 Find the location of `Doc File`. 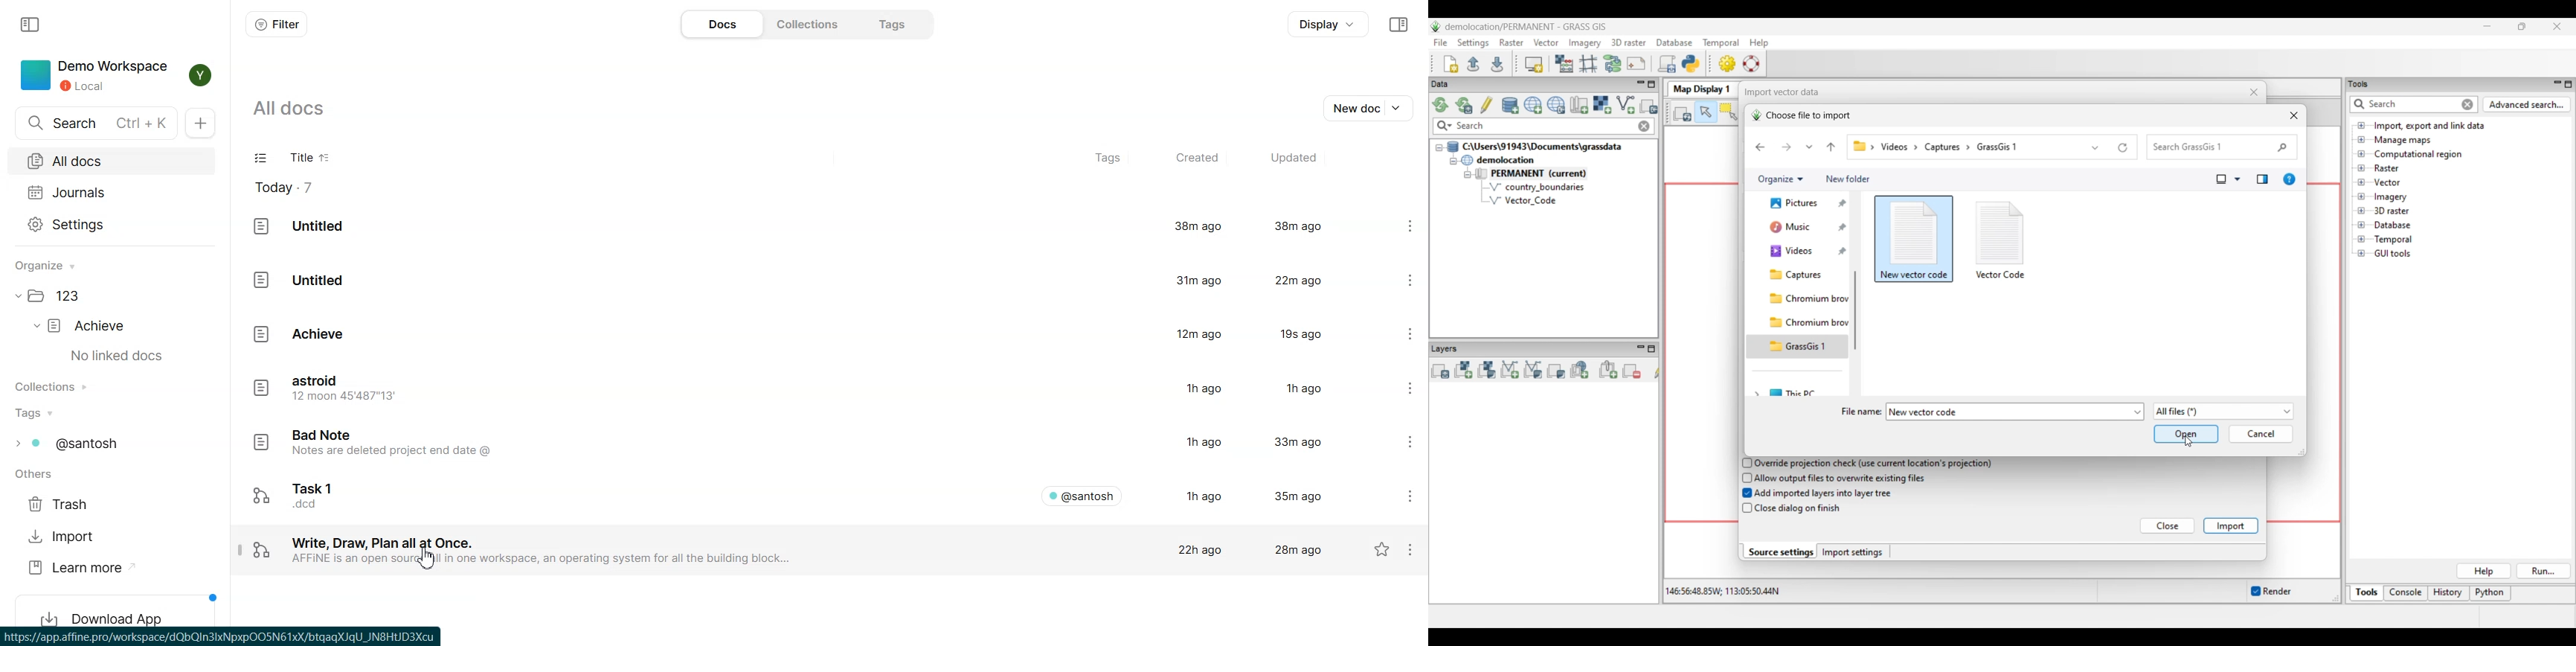

Doc File is located at coordinates (800, 493).